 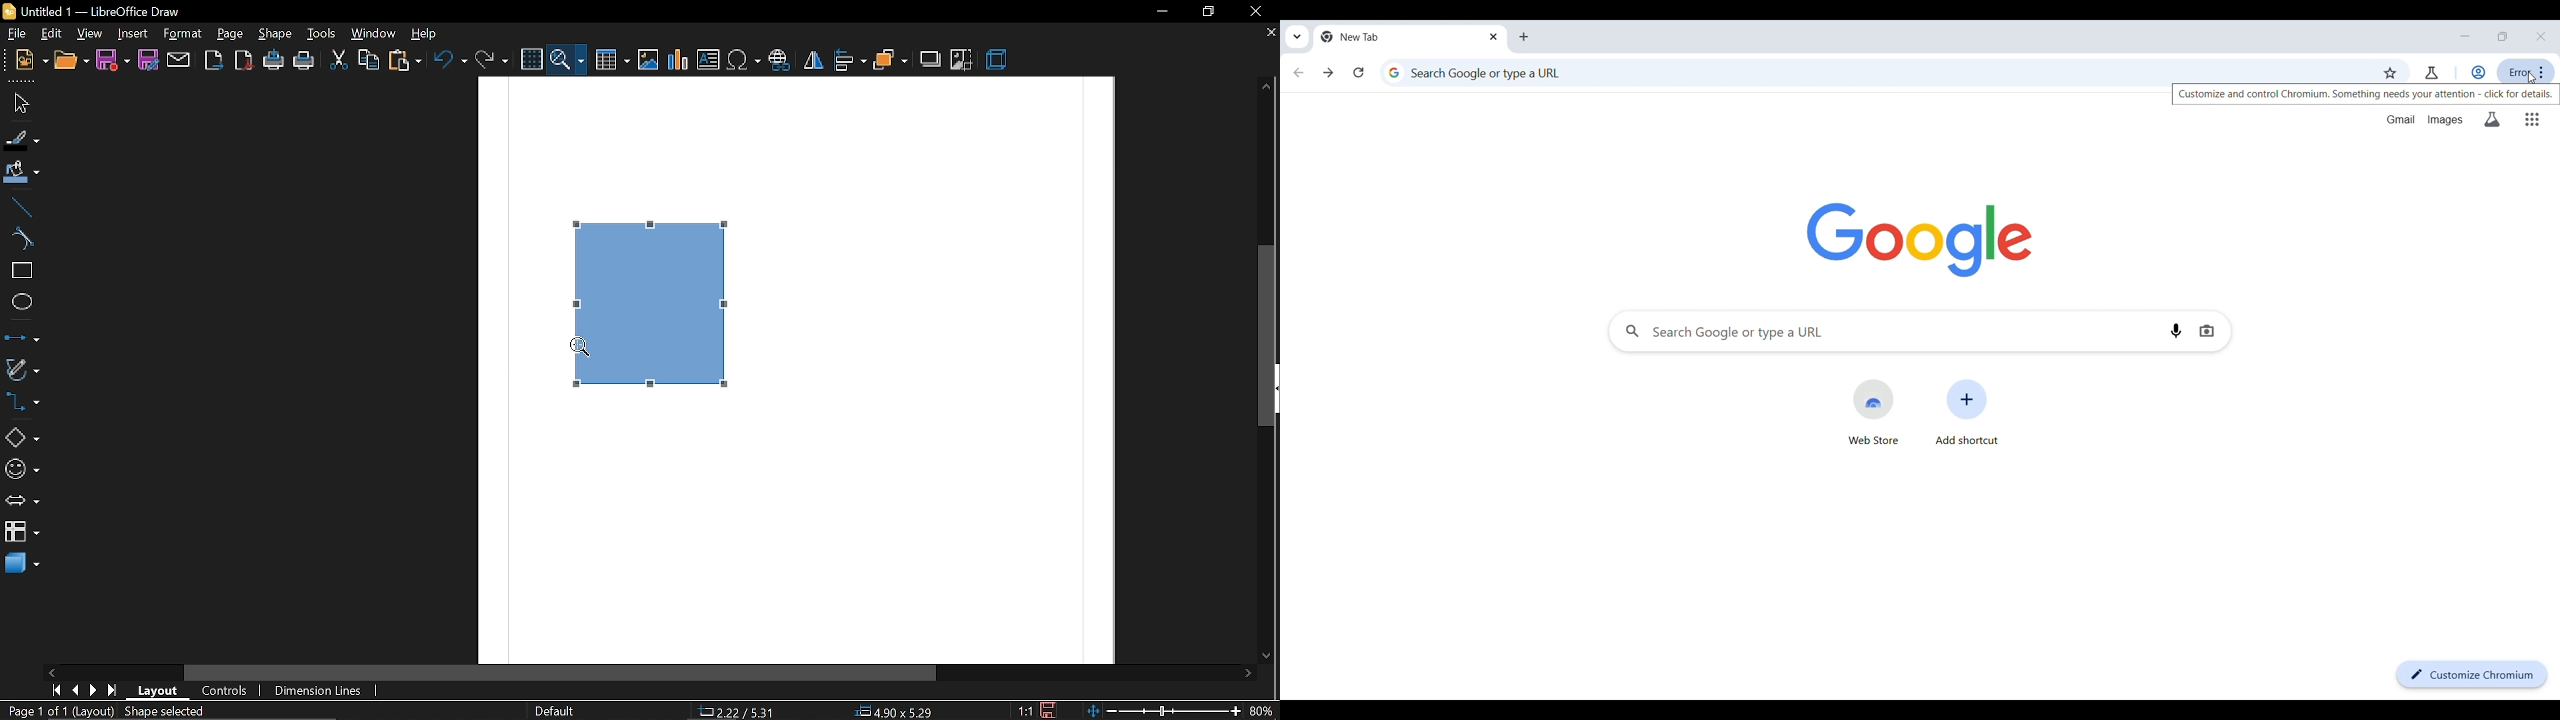 I want to click on paste, so click(x=405, y=61).